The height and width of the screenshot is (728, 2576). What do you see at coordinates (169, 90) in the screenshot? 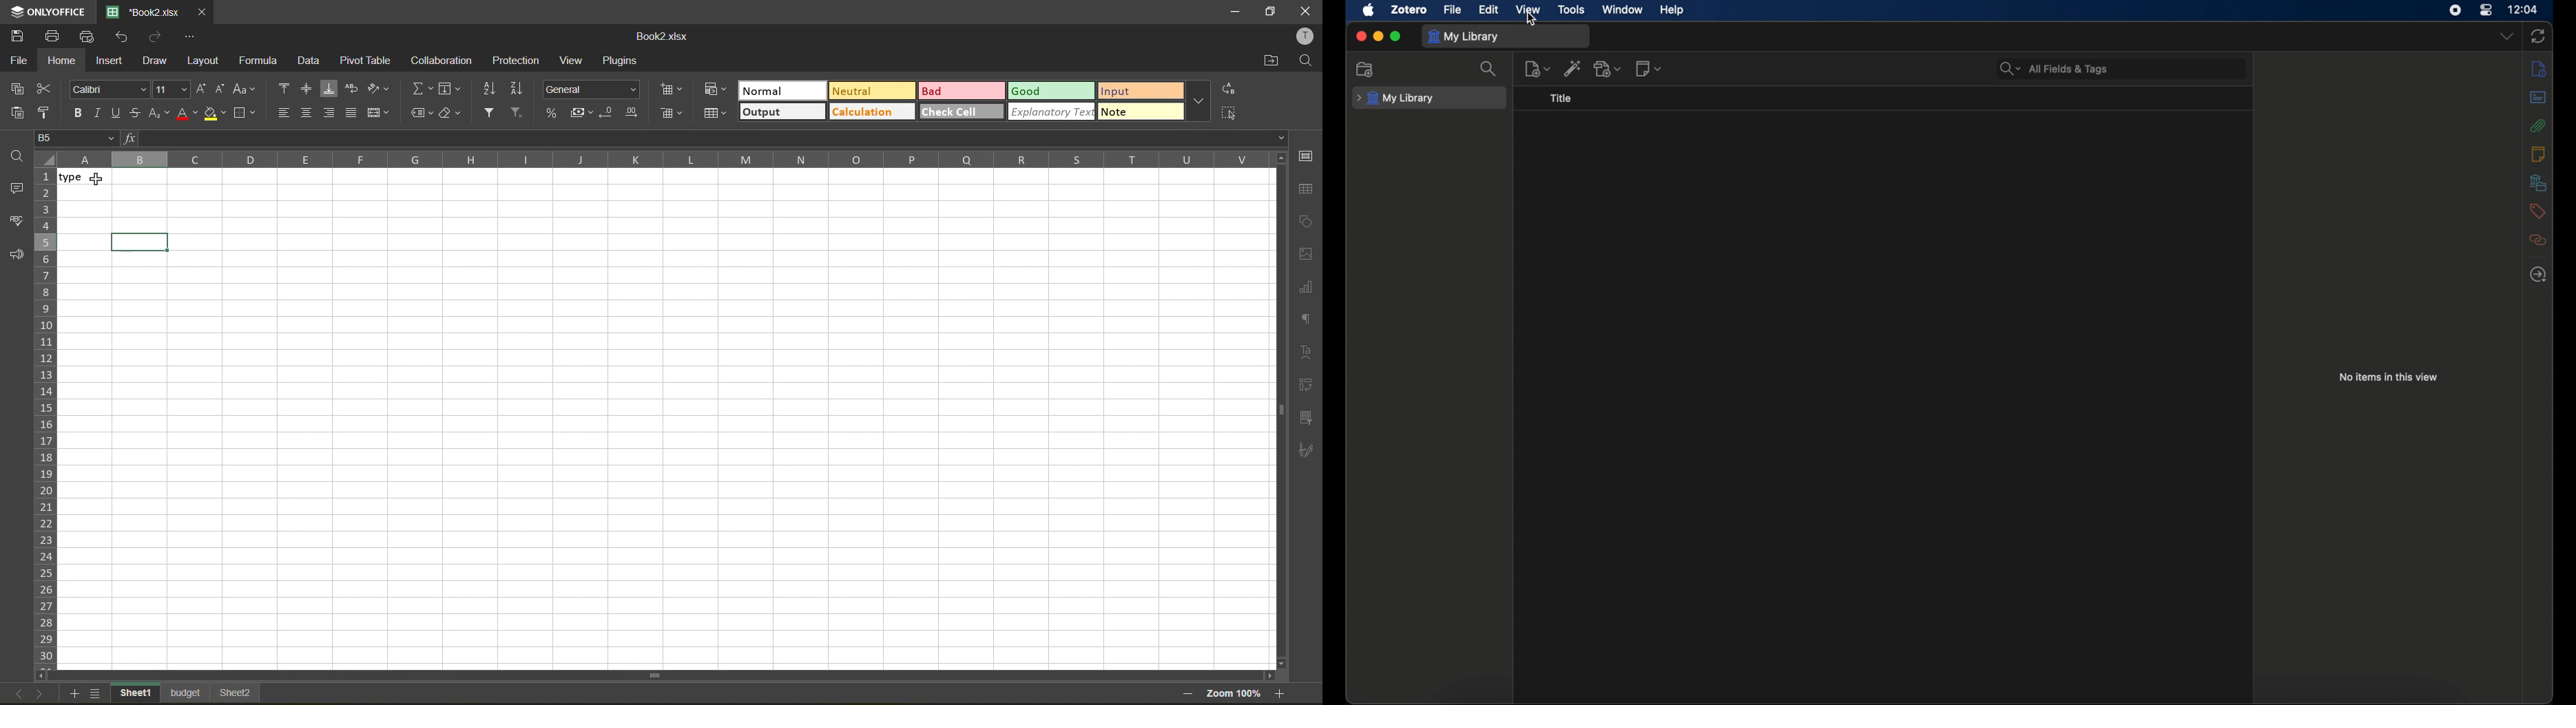
I see `font size` at bounding box center [169, 90].